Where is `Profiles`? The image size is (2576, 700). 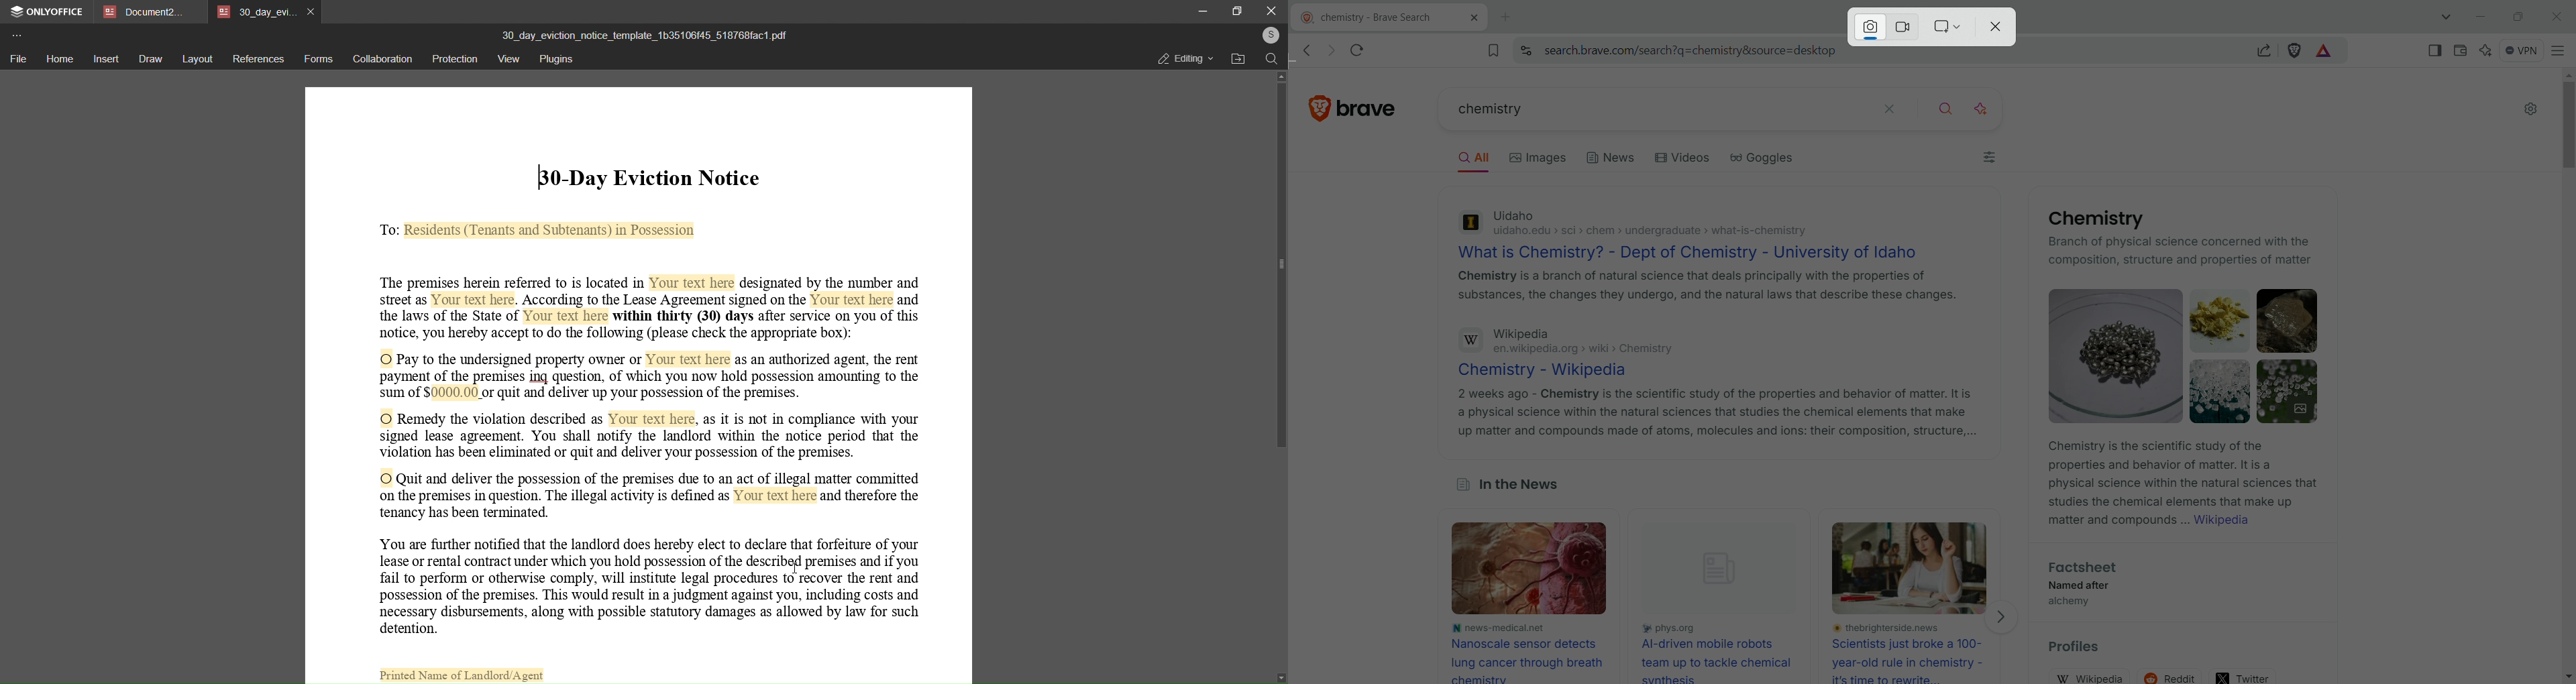
Profiles is located at coordinates (2082, 648).